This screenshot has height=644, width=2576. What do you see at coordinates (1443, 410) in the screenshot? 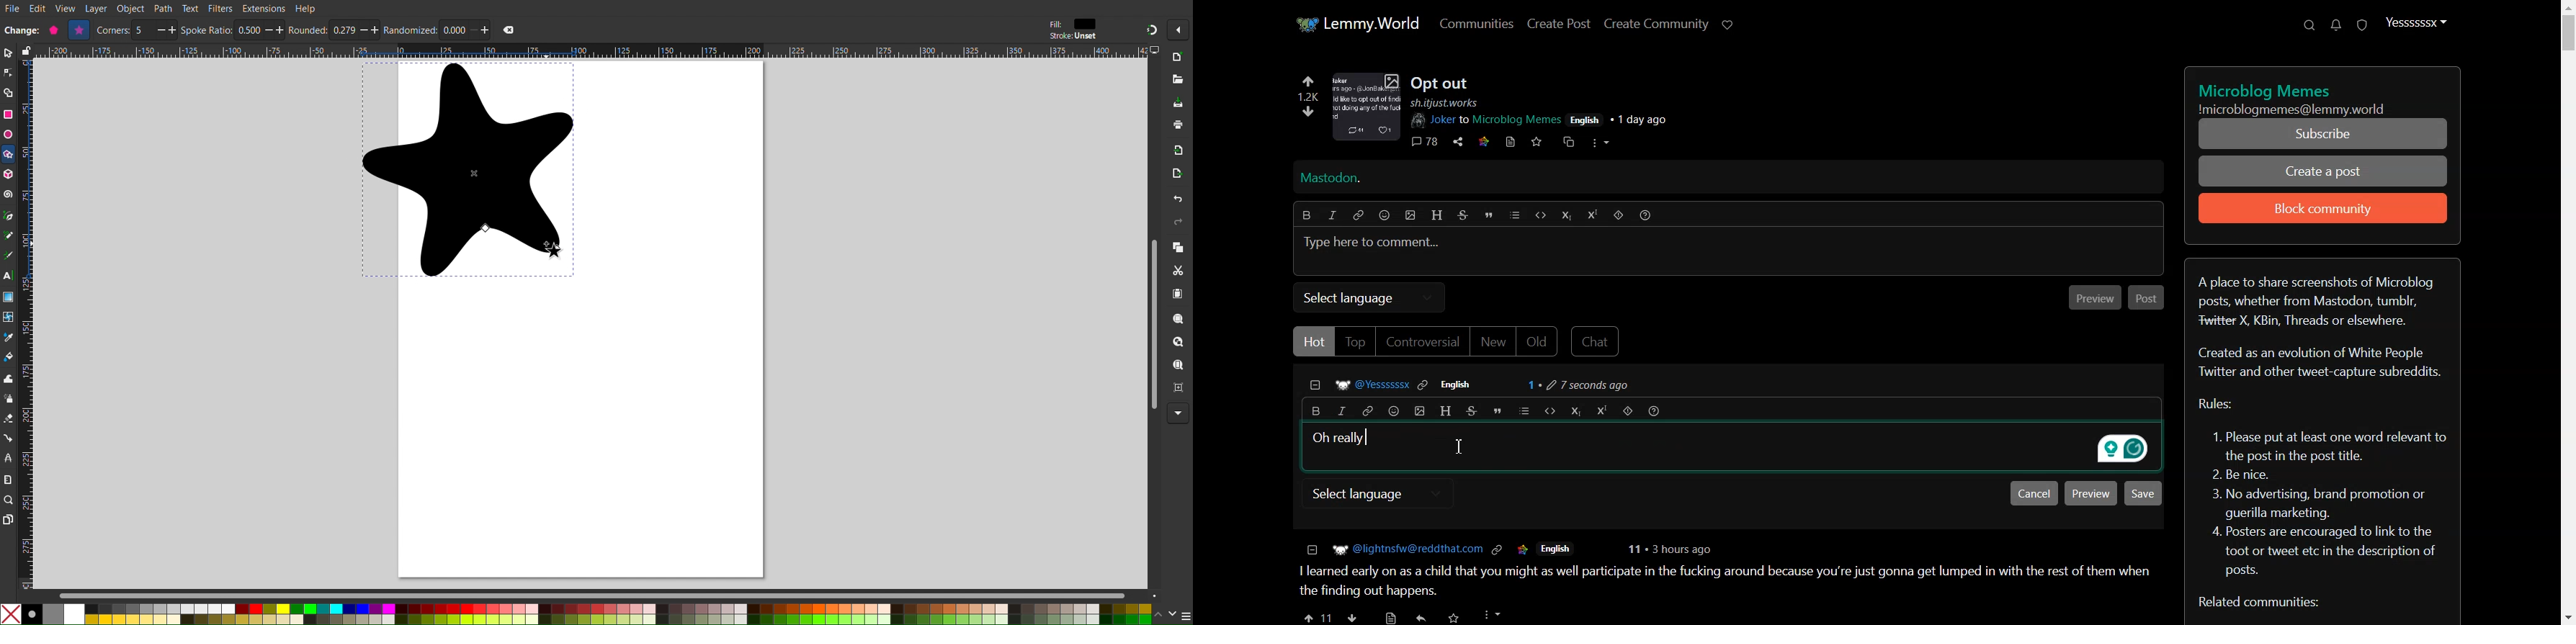
I see `Header` at bounding box center [1443, 410].